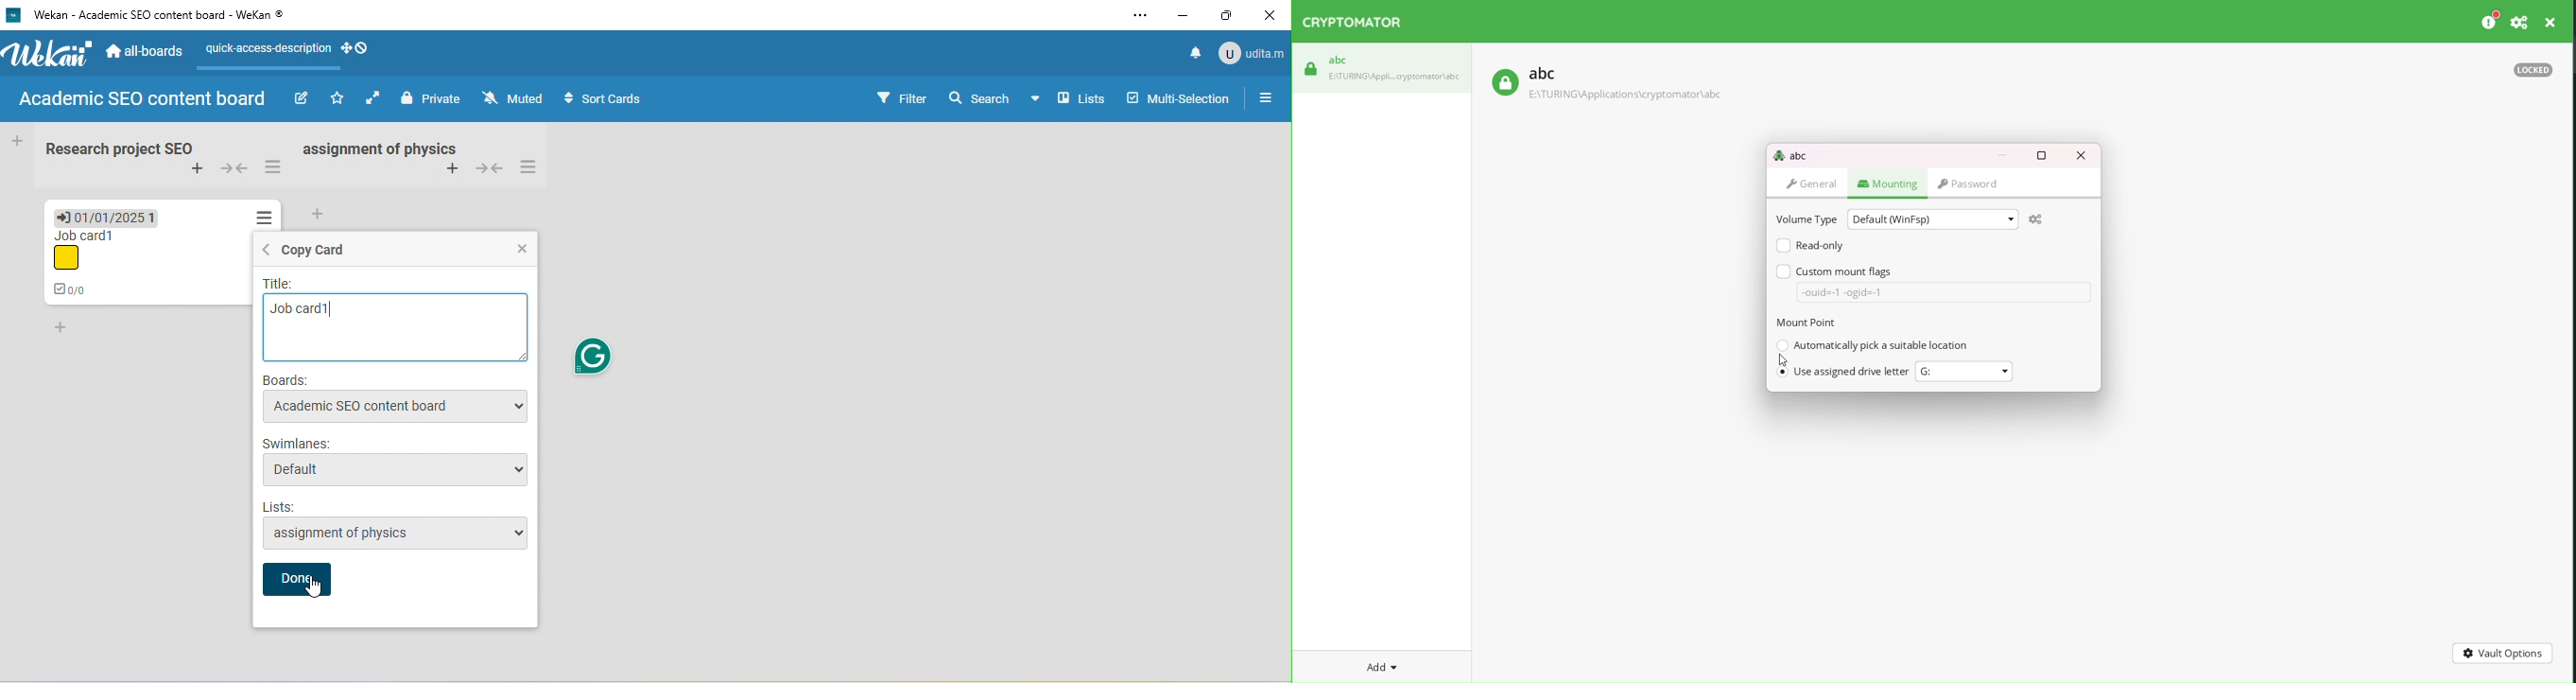 This screenshot has width=2576, height=700. What do you see at coordinates (61, 328) in the screenshot?
I see `add` at bounding box center [61, 328].